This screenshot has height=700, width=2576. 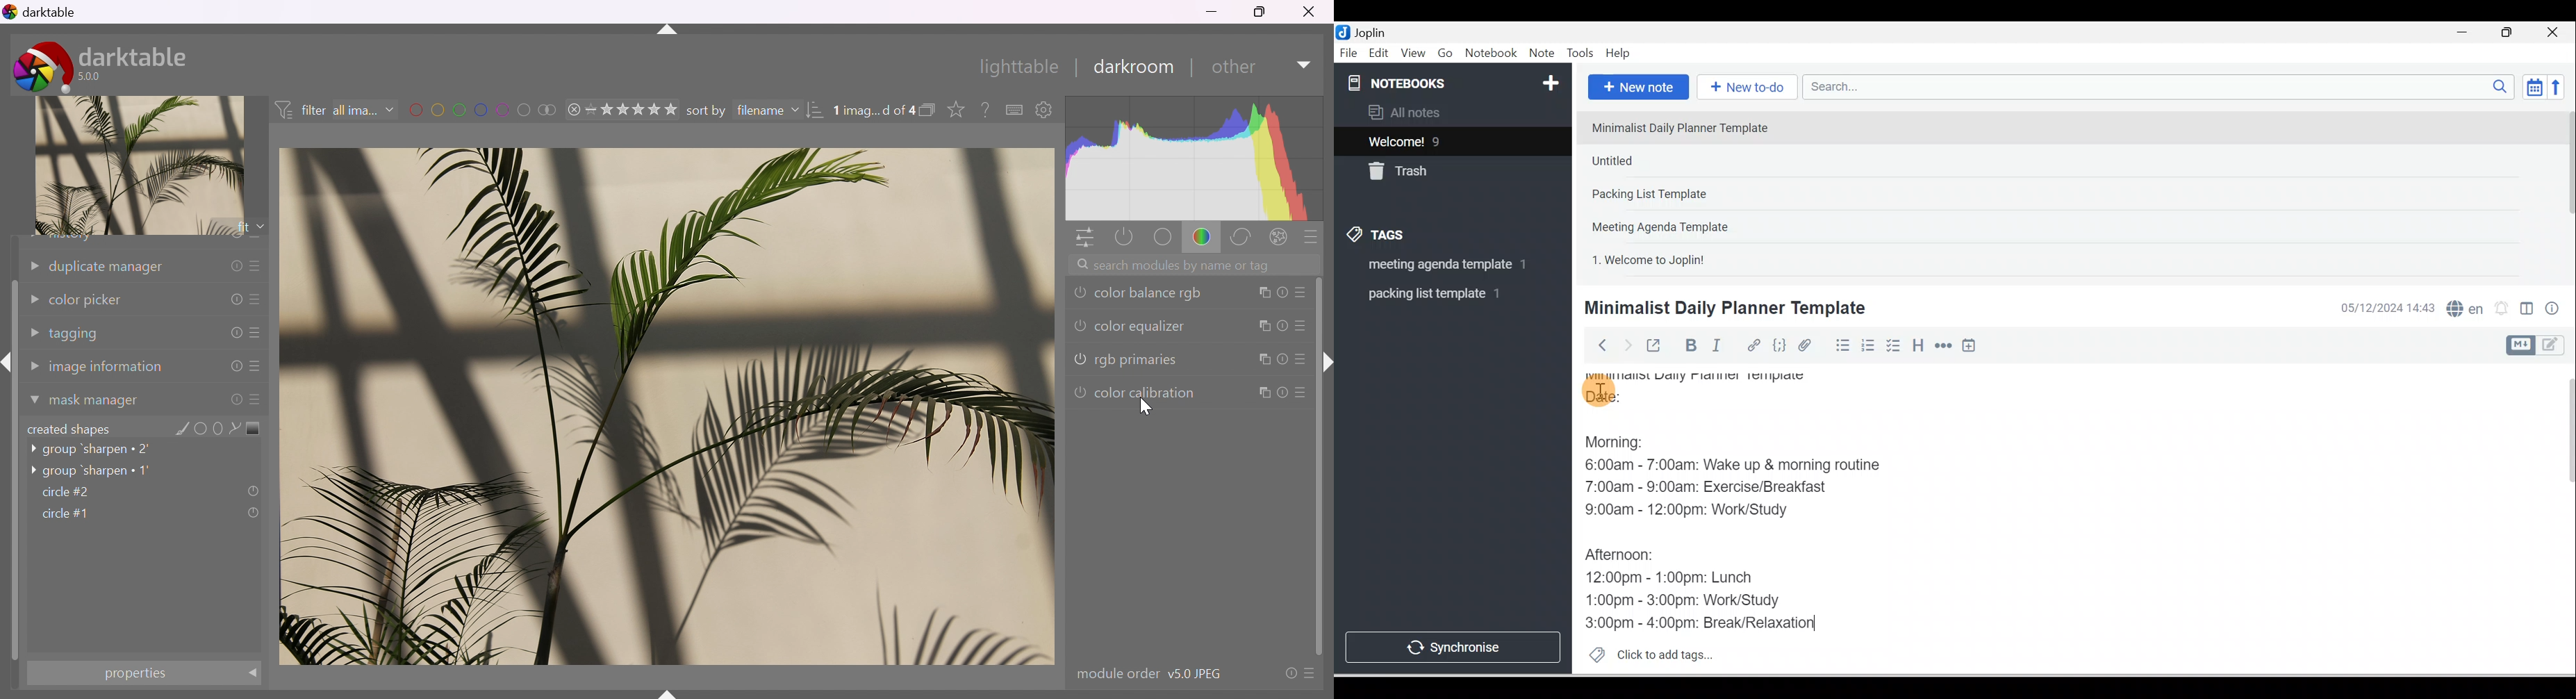 I want to click on Numbered list, so click(x=1868, y=345).